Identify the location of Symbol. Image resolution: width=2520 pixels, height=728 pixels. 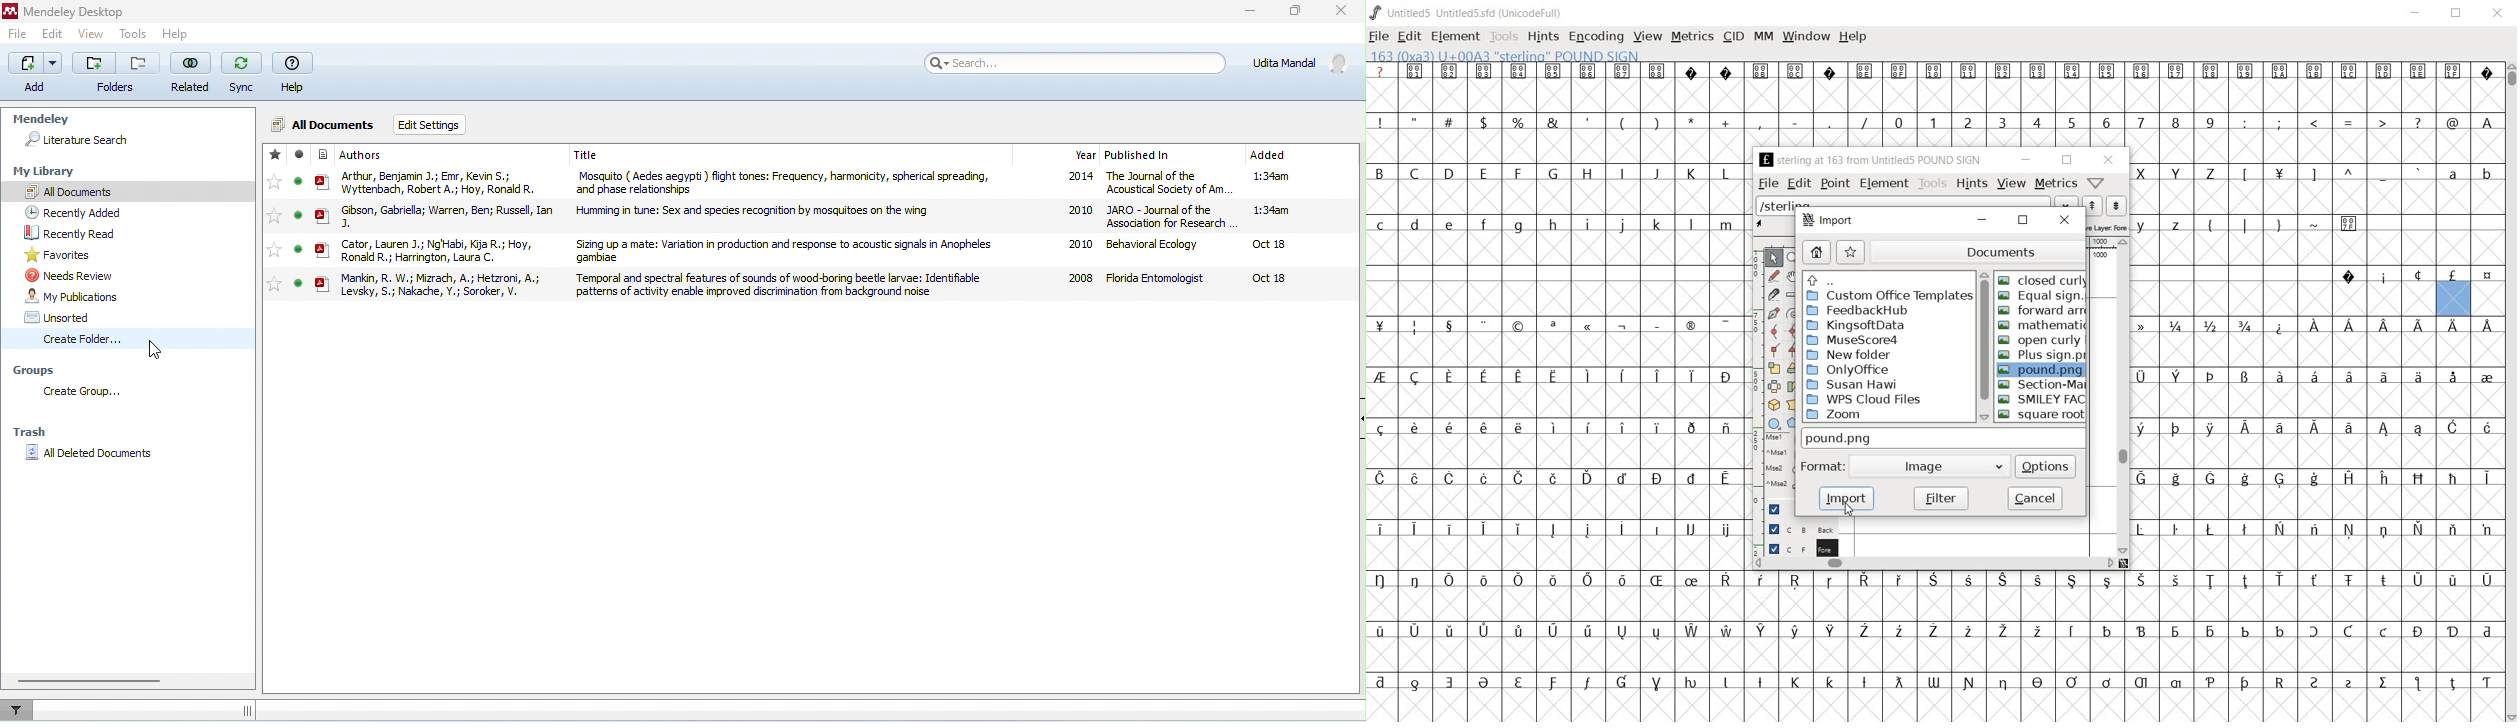
(1726, 581).